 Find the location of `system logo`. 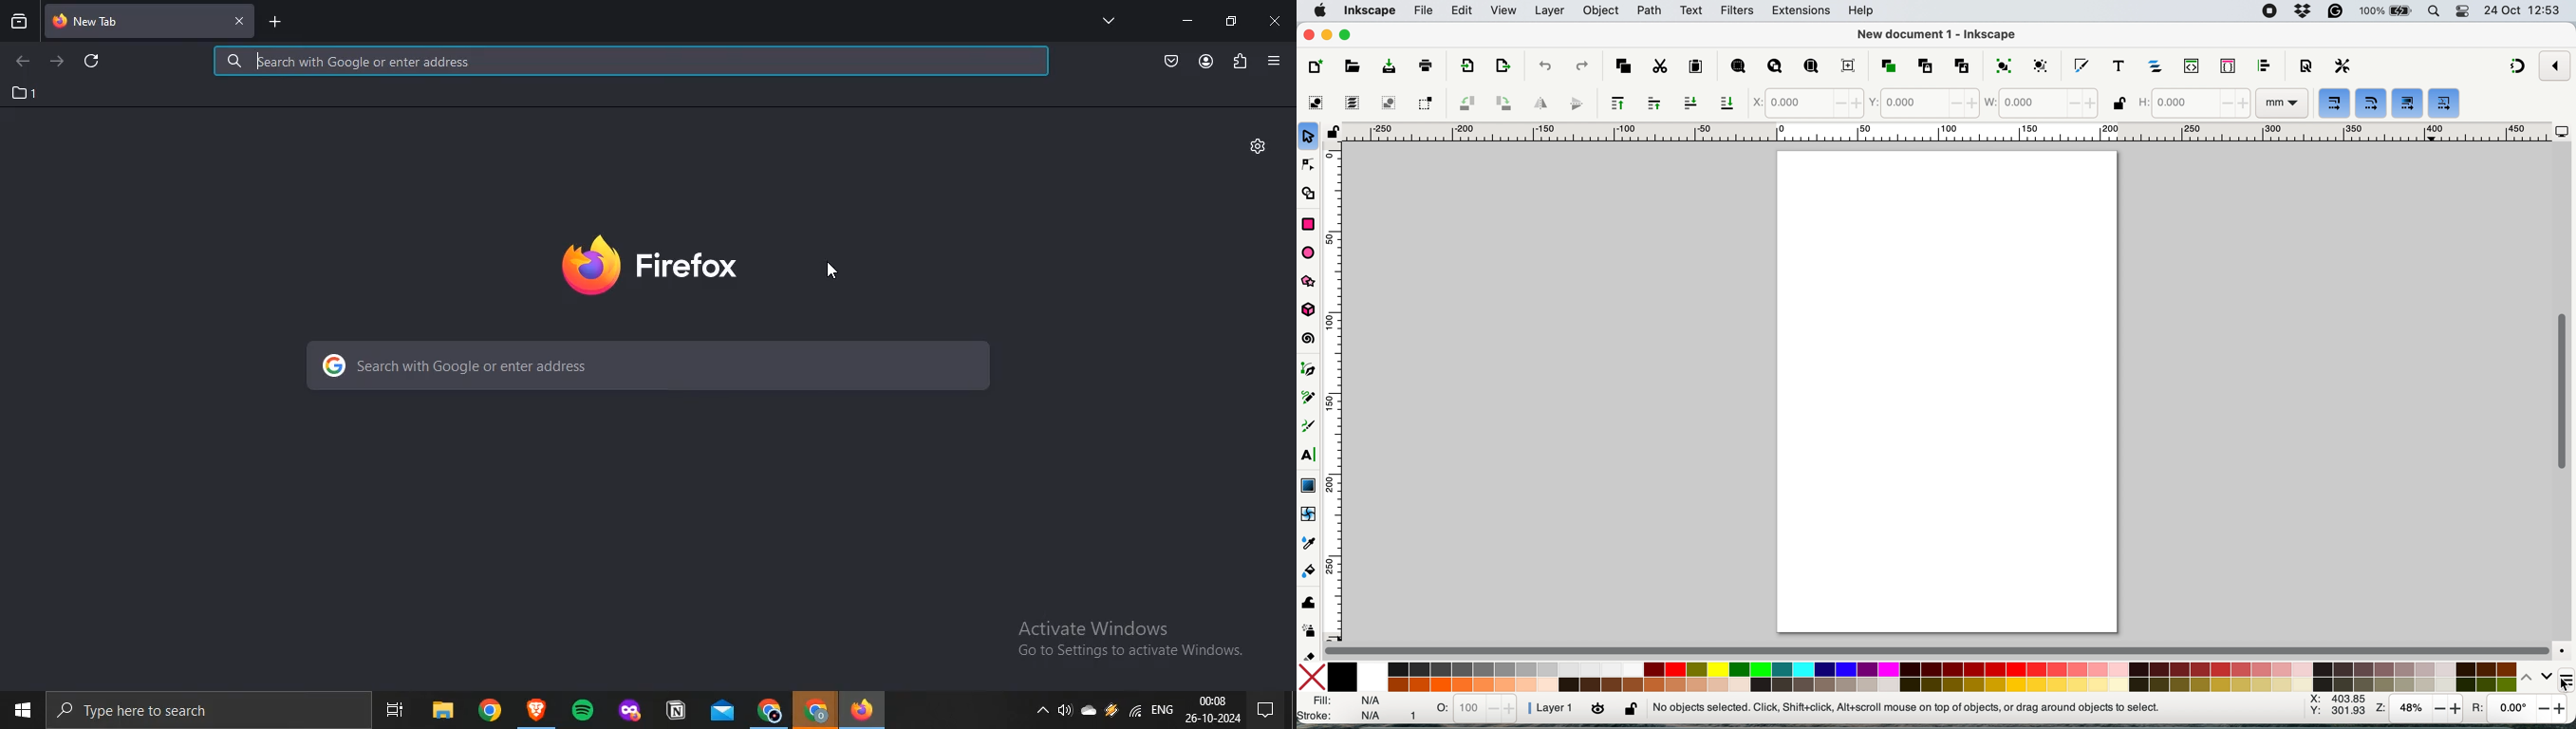

system logo is located at coordinates (1321, 12).